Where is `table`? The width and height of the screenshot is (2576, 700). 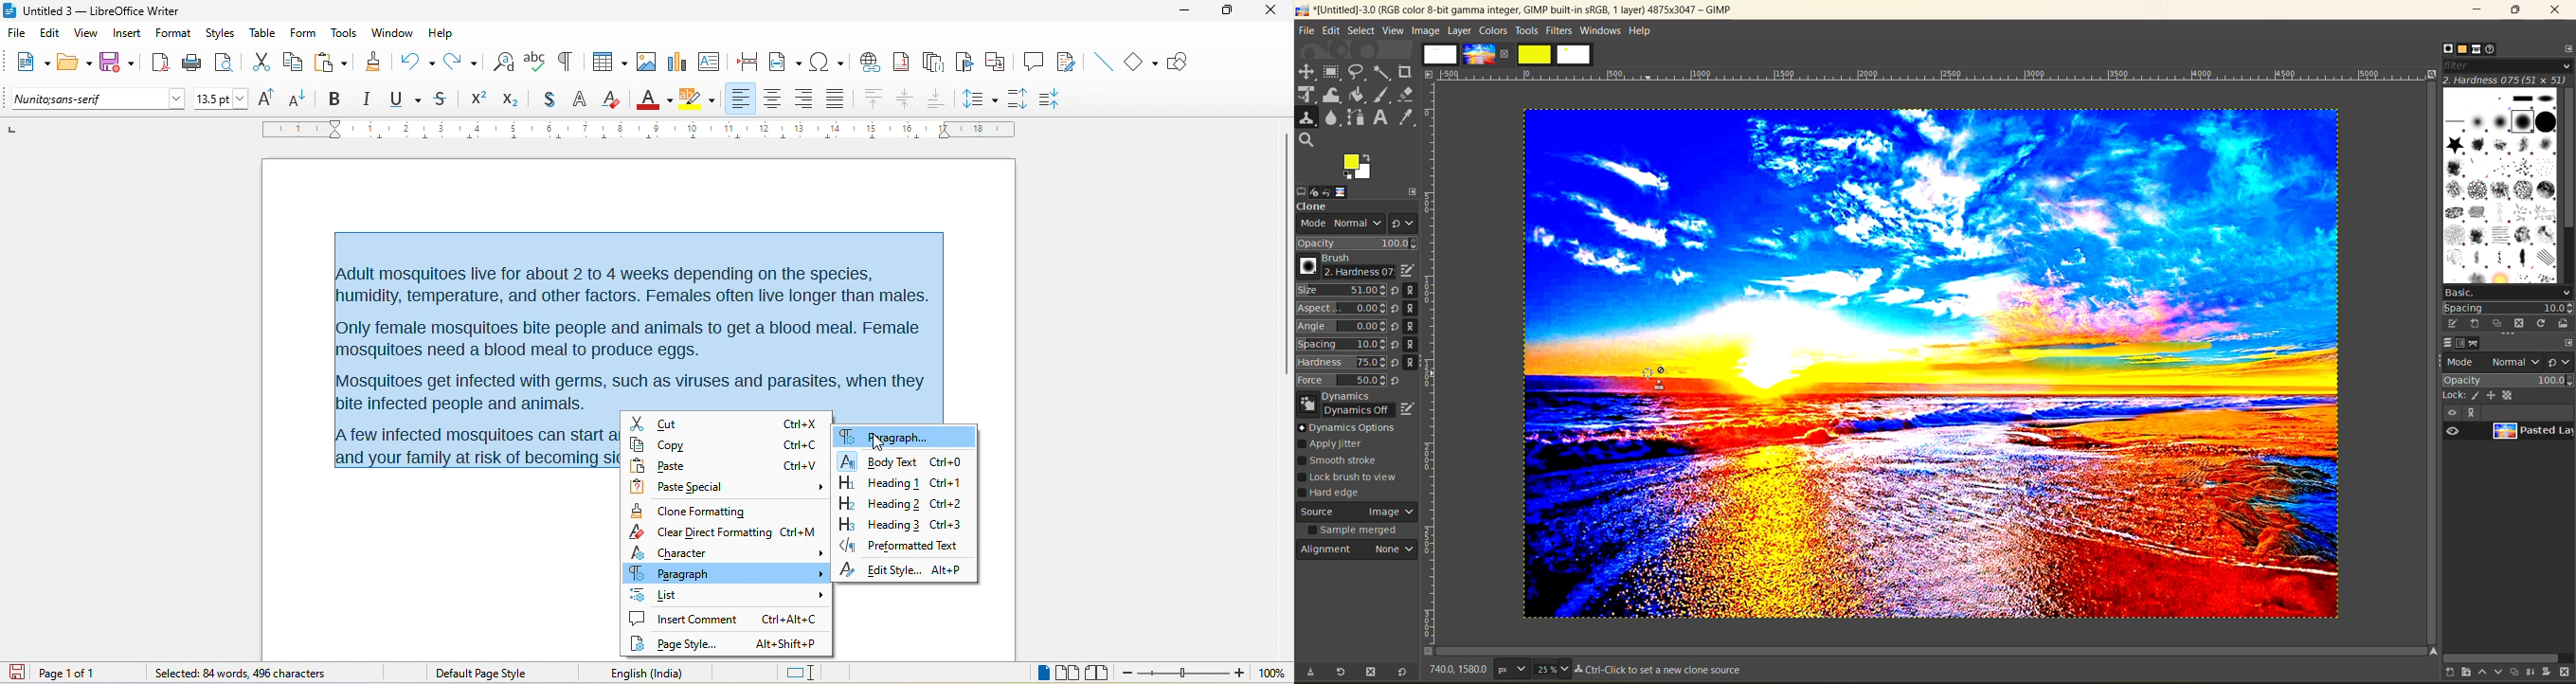 table is located at coordinates (606, 63).